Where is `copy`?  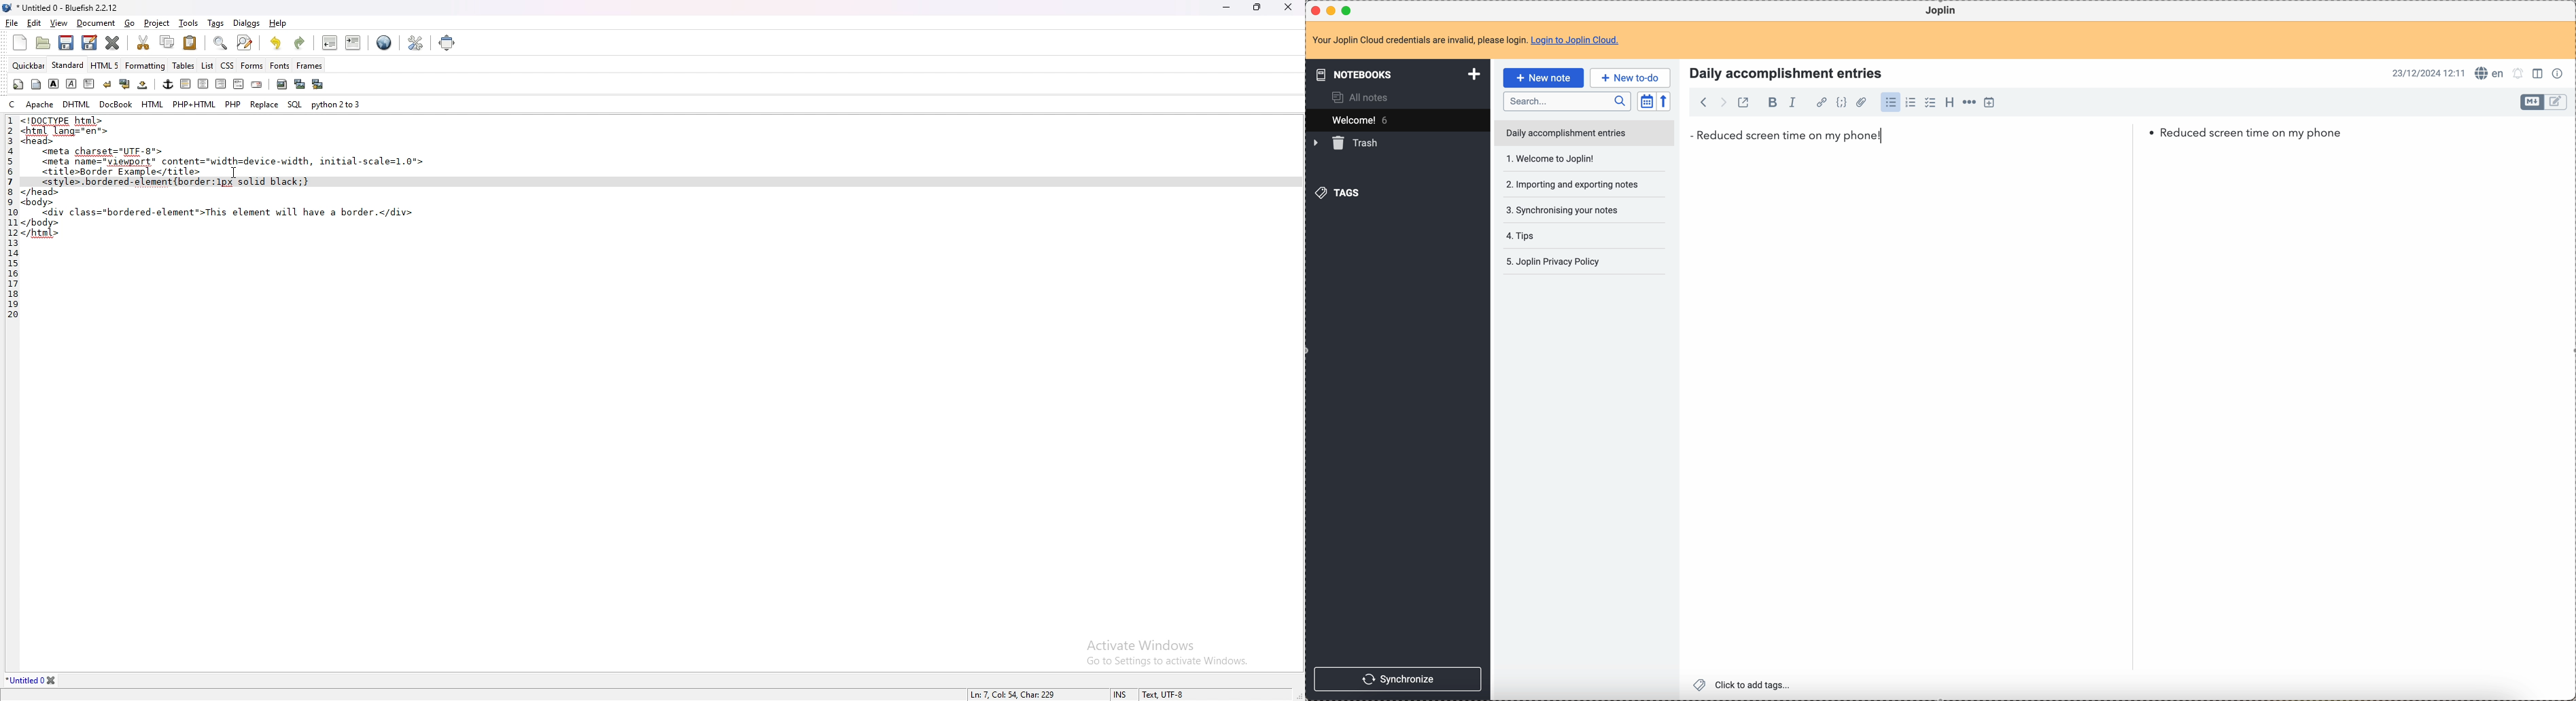
copy is located at coordinates (168, 42).